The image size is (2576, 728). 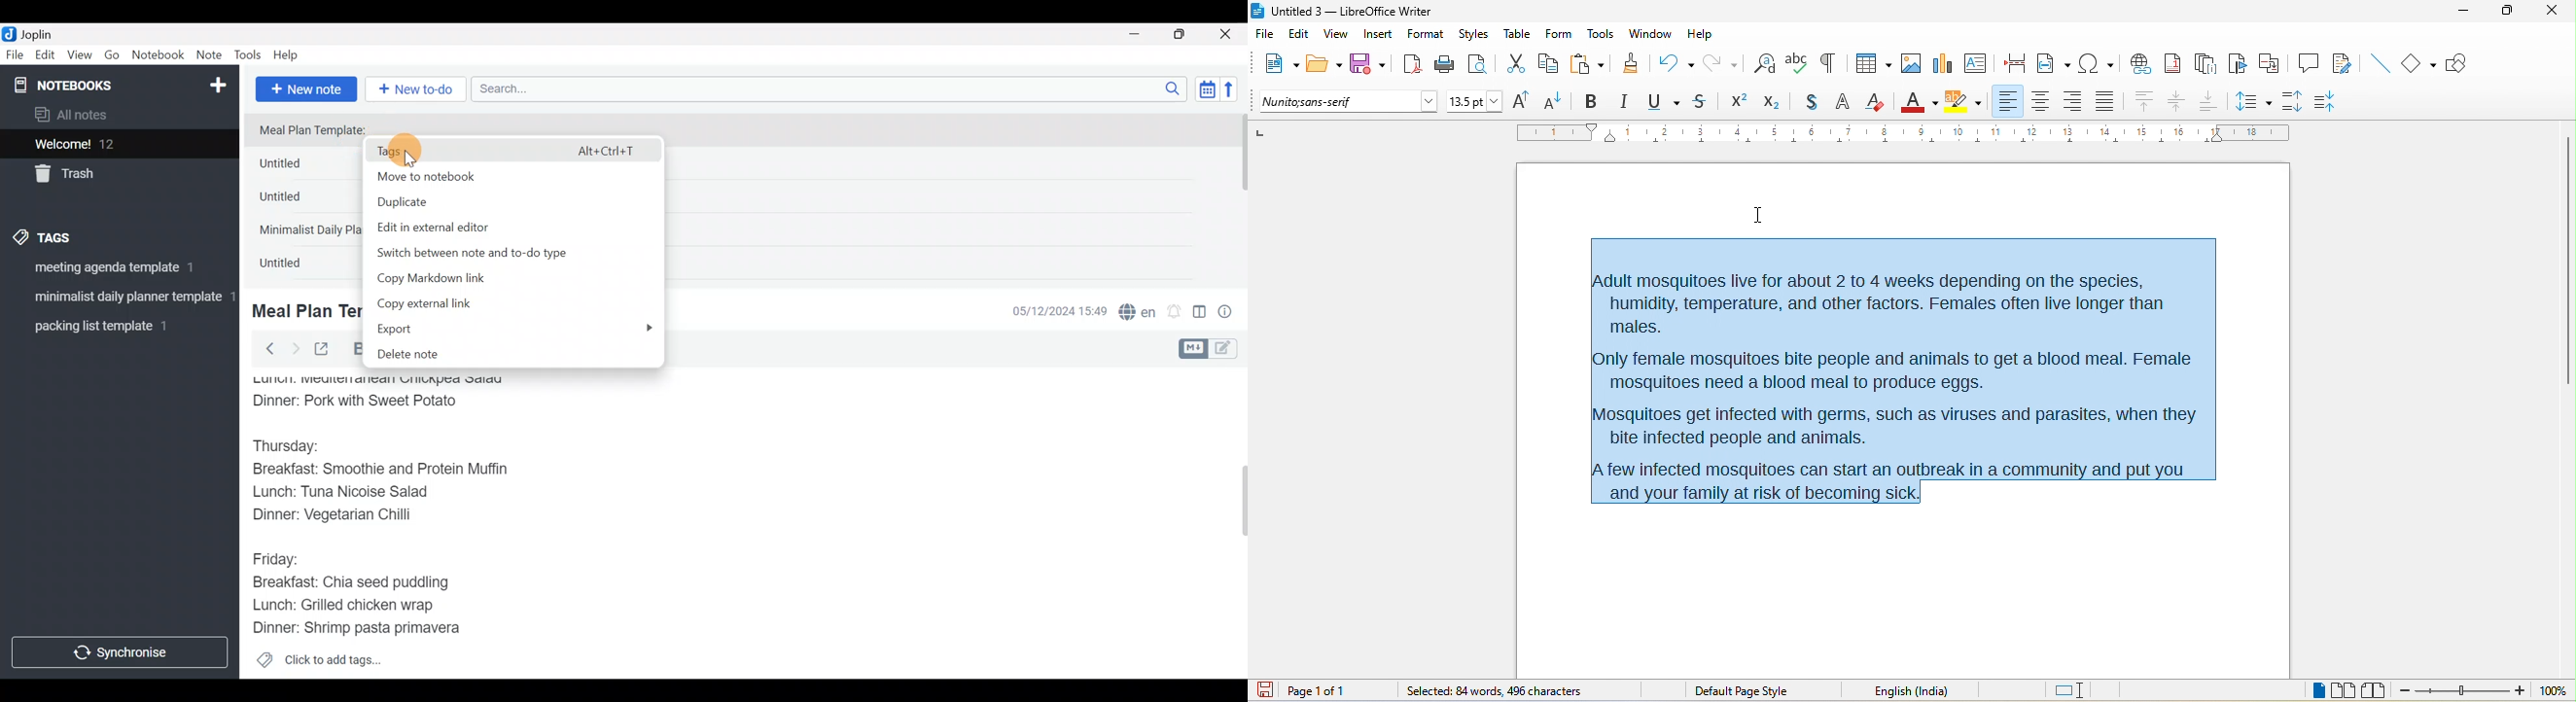 What do you see at coordinates (1188, 34) in the screenshot?
I see `Maximize` at bounding box center [1188, 34].